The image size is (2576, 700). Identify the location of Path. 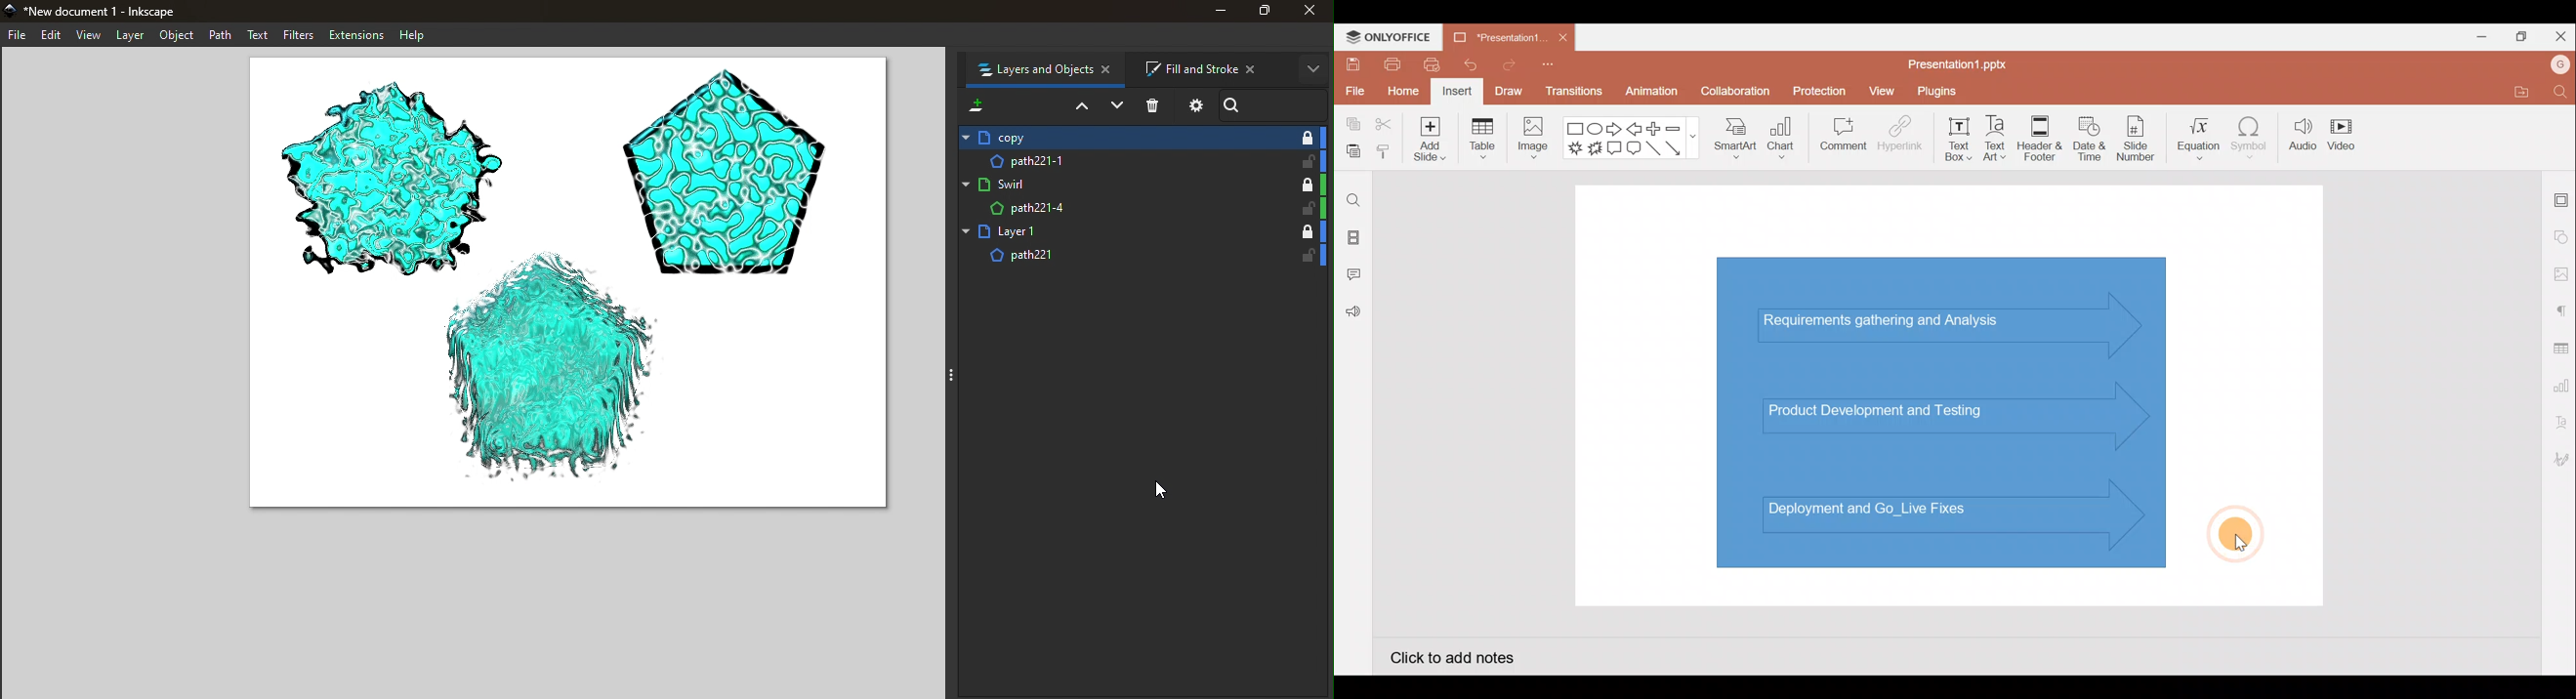
(222, 36).